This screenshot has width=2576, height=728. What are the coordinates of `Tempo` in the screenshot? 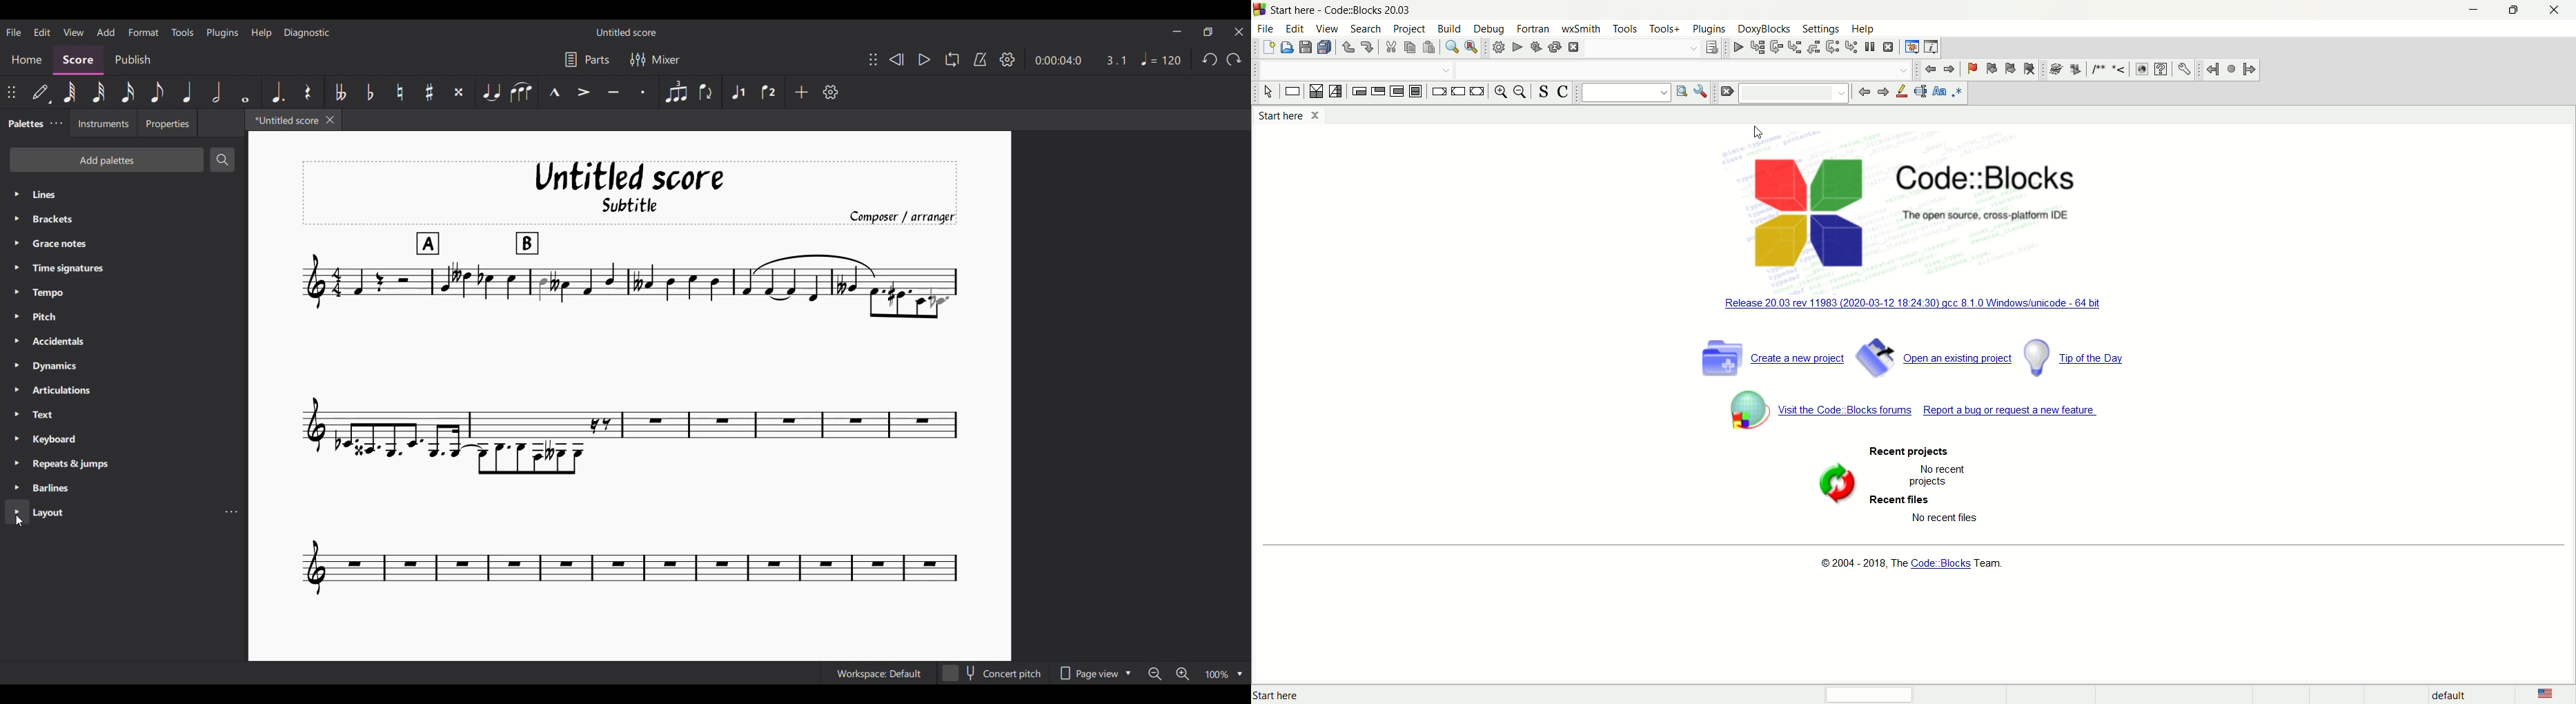 It's located at (1161, 59).